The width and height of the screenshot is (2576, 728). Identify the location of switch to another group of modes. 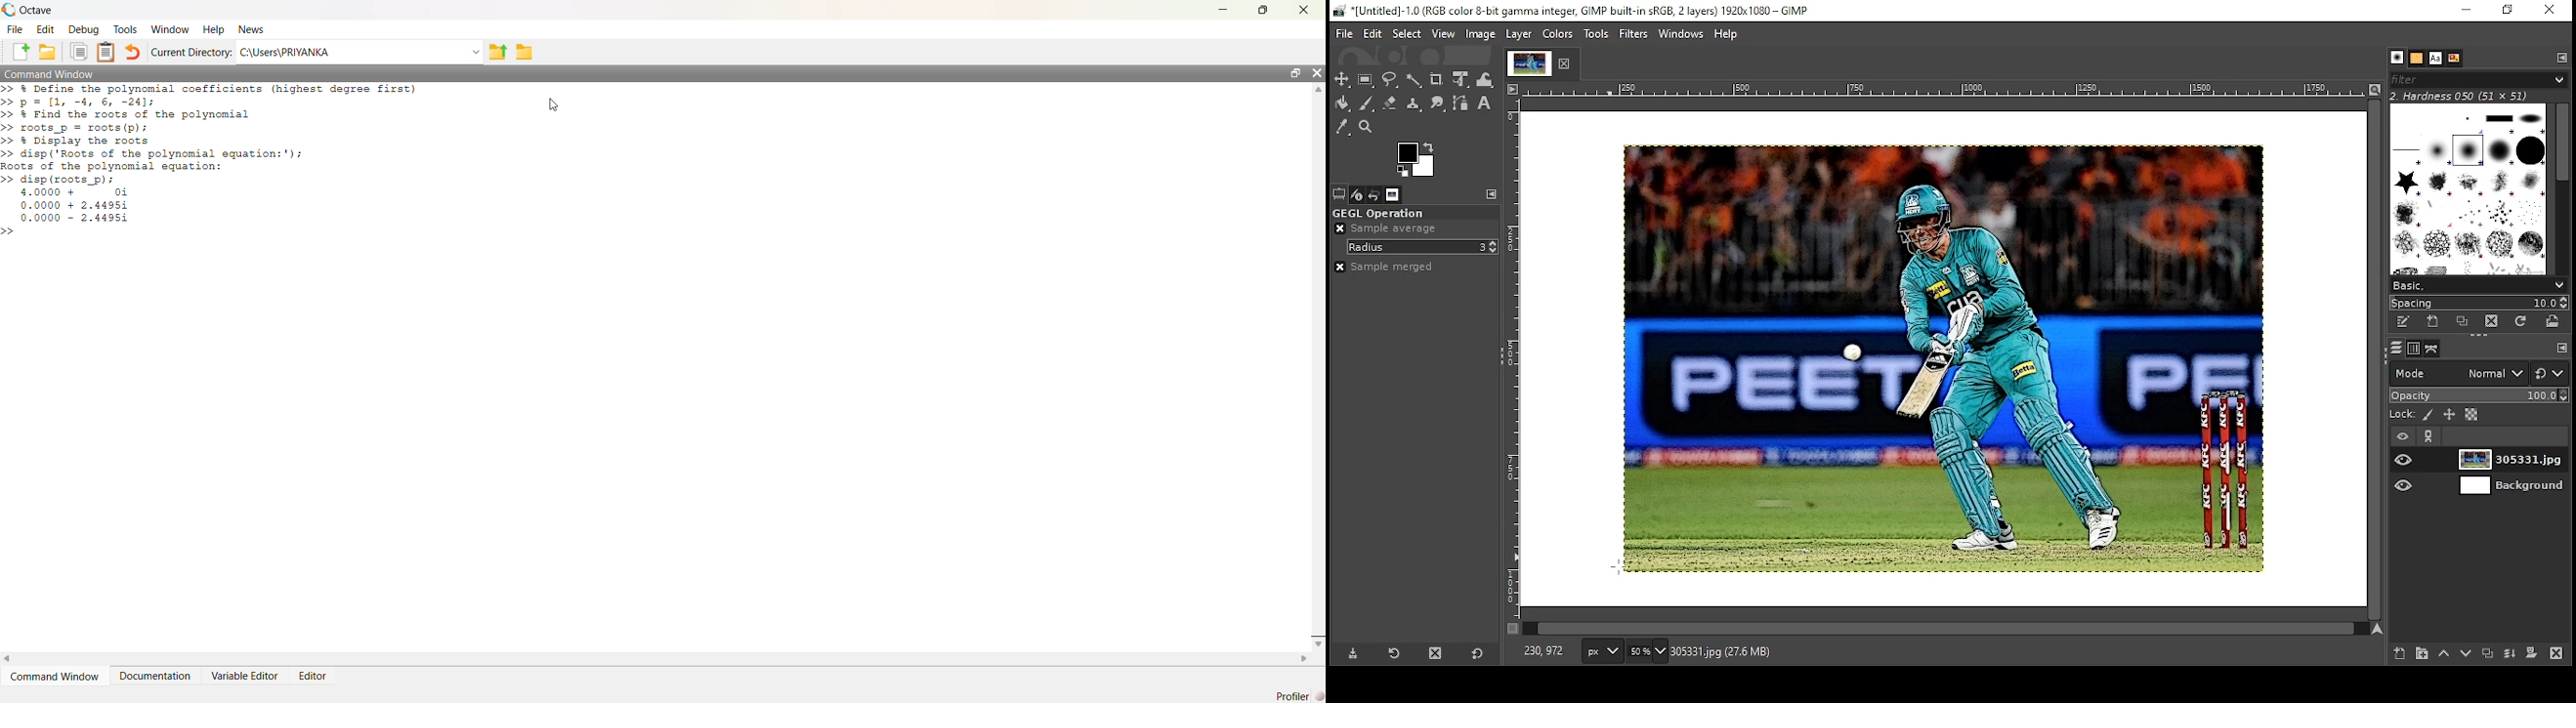
(2552, 373).